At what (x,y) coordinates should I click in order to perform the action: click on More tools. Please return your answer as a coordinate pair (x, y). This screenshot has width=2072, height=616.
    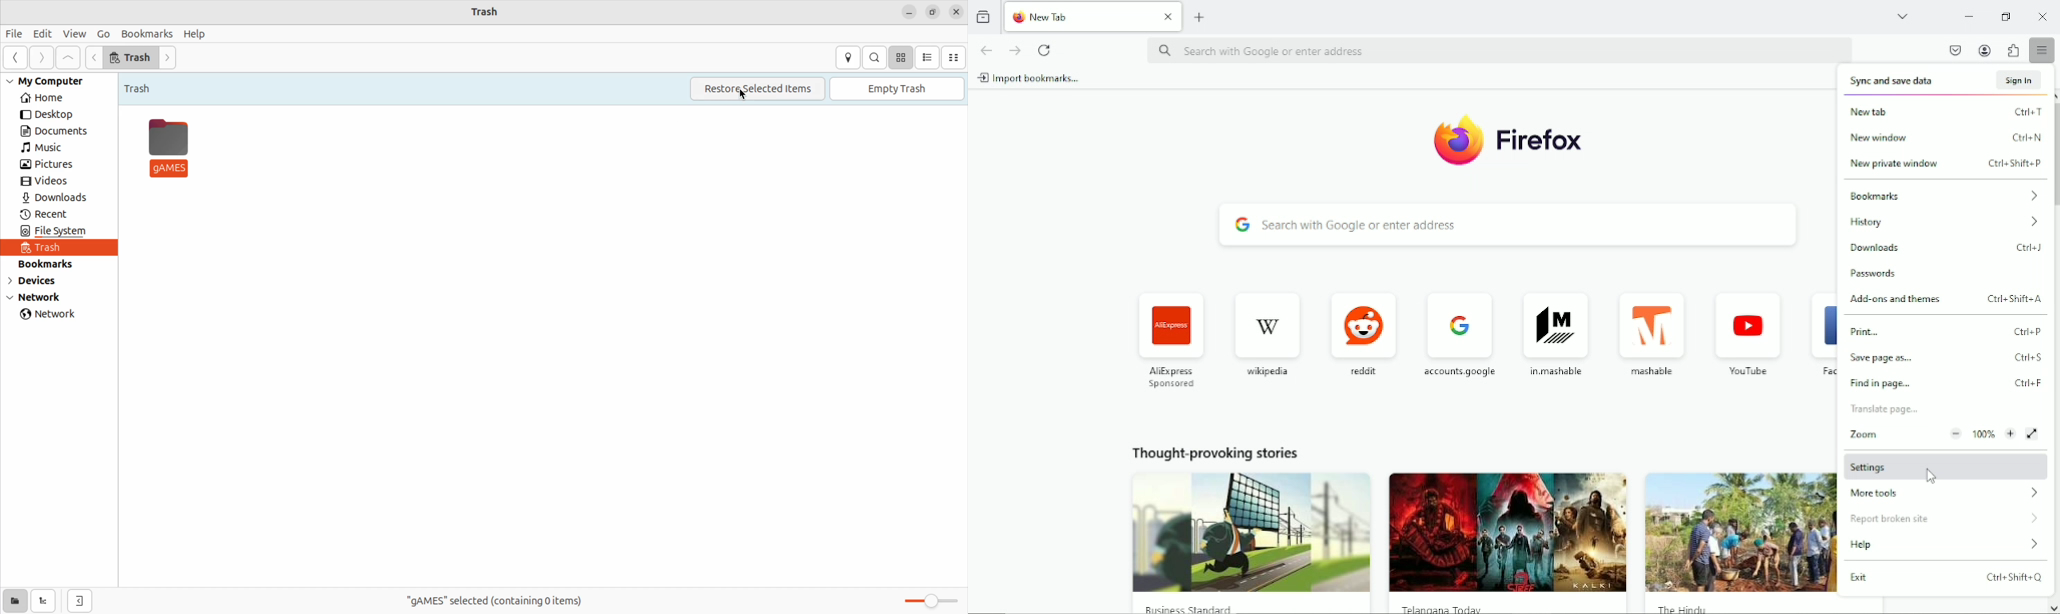
    Looking at the image, I should click on (1943, 493).